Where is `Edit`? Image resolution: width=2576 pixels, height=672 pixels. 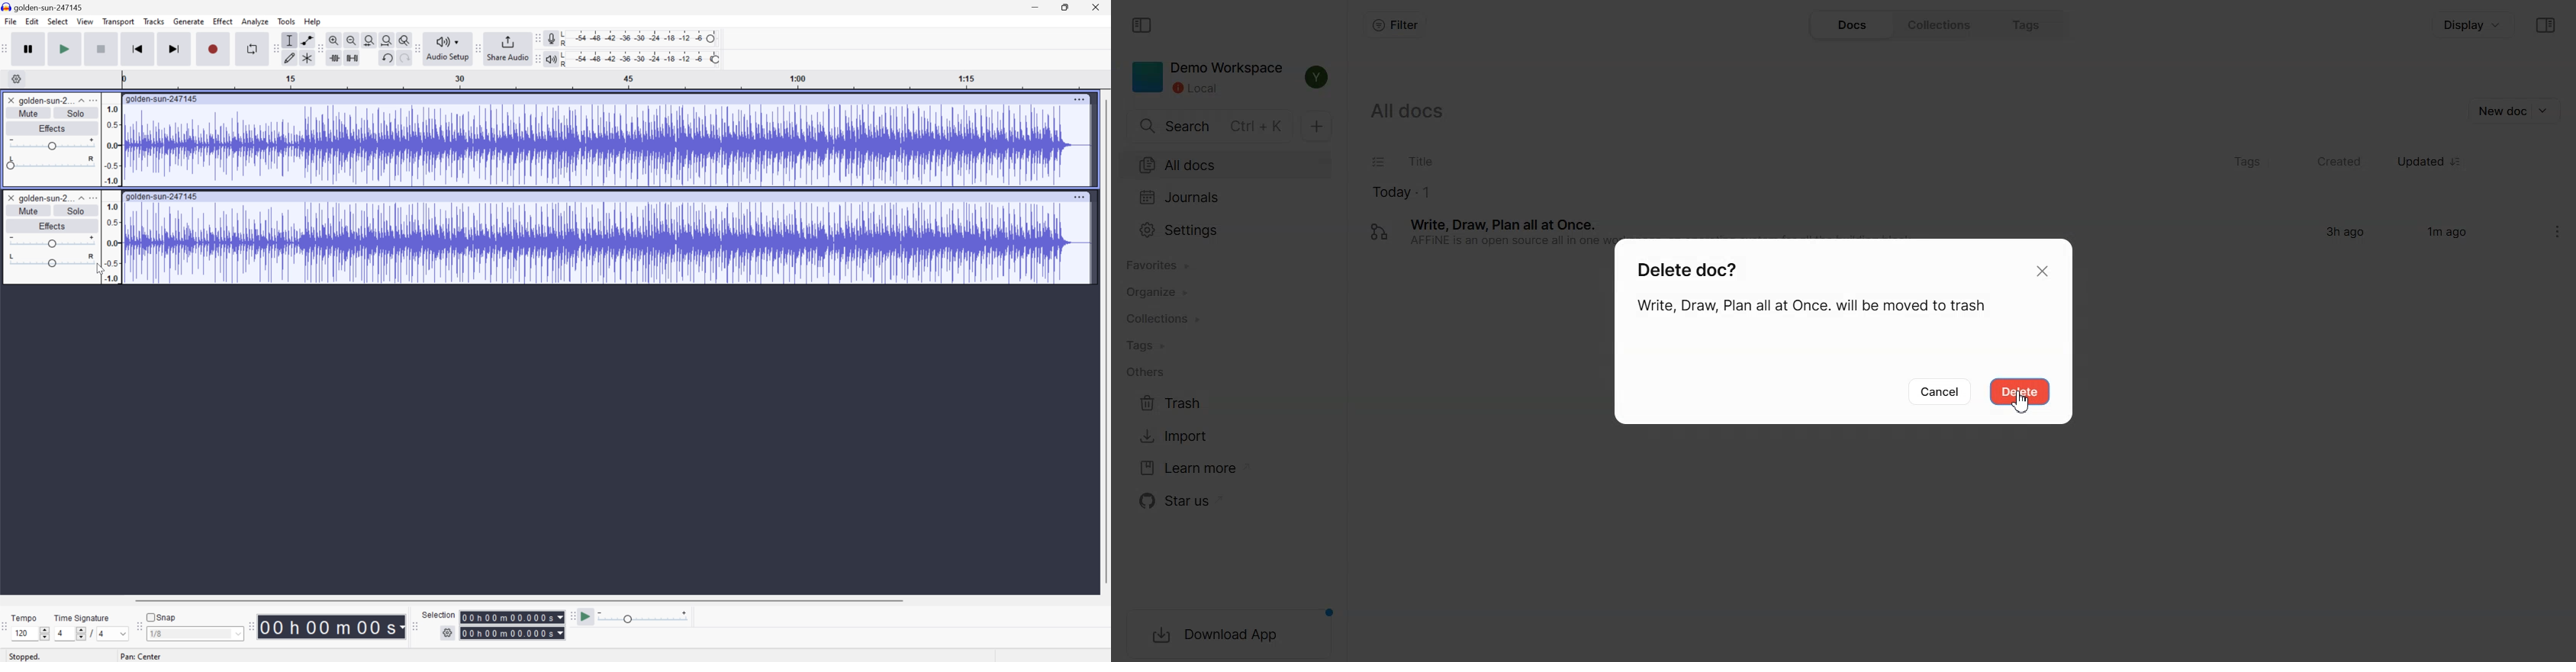
Edit is located at coordinates (32, 23).